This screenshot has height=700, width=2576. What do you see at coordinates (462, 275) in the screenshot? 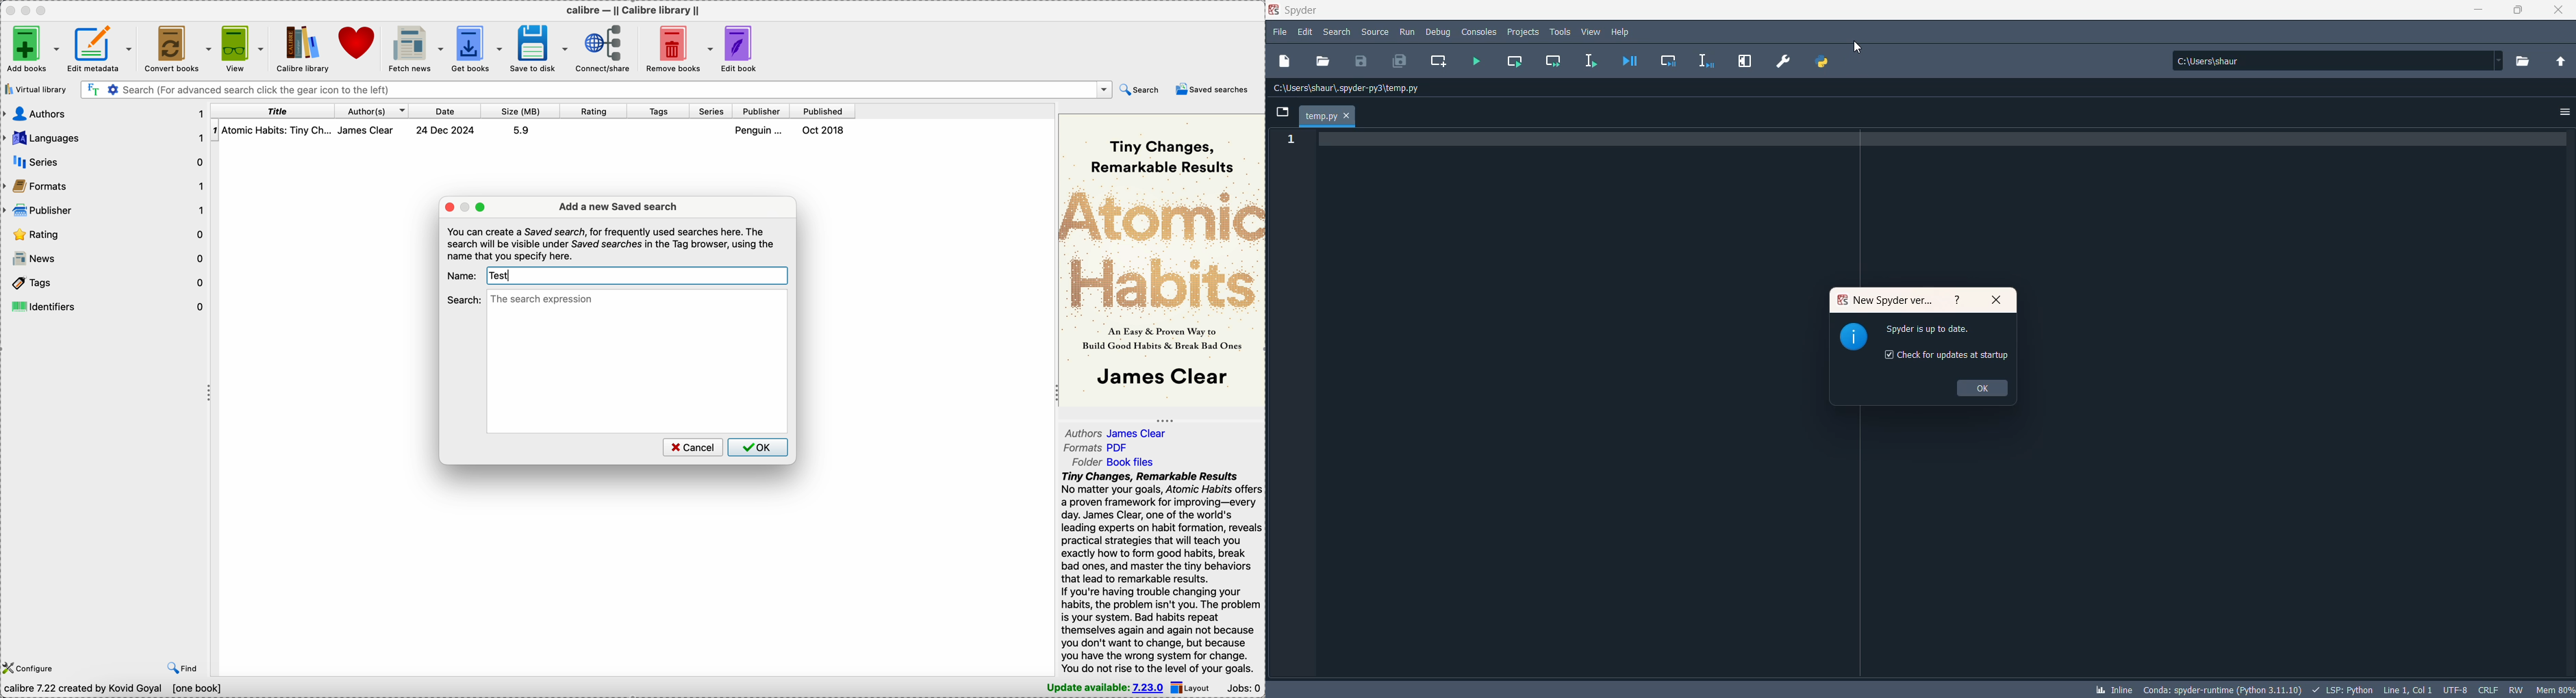
I see `name:` at bounding box center [462, 275].